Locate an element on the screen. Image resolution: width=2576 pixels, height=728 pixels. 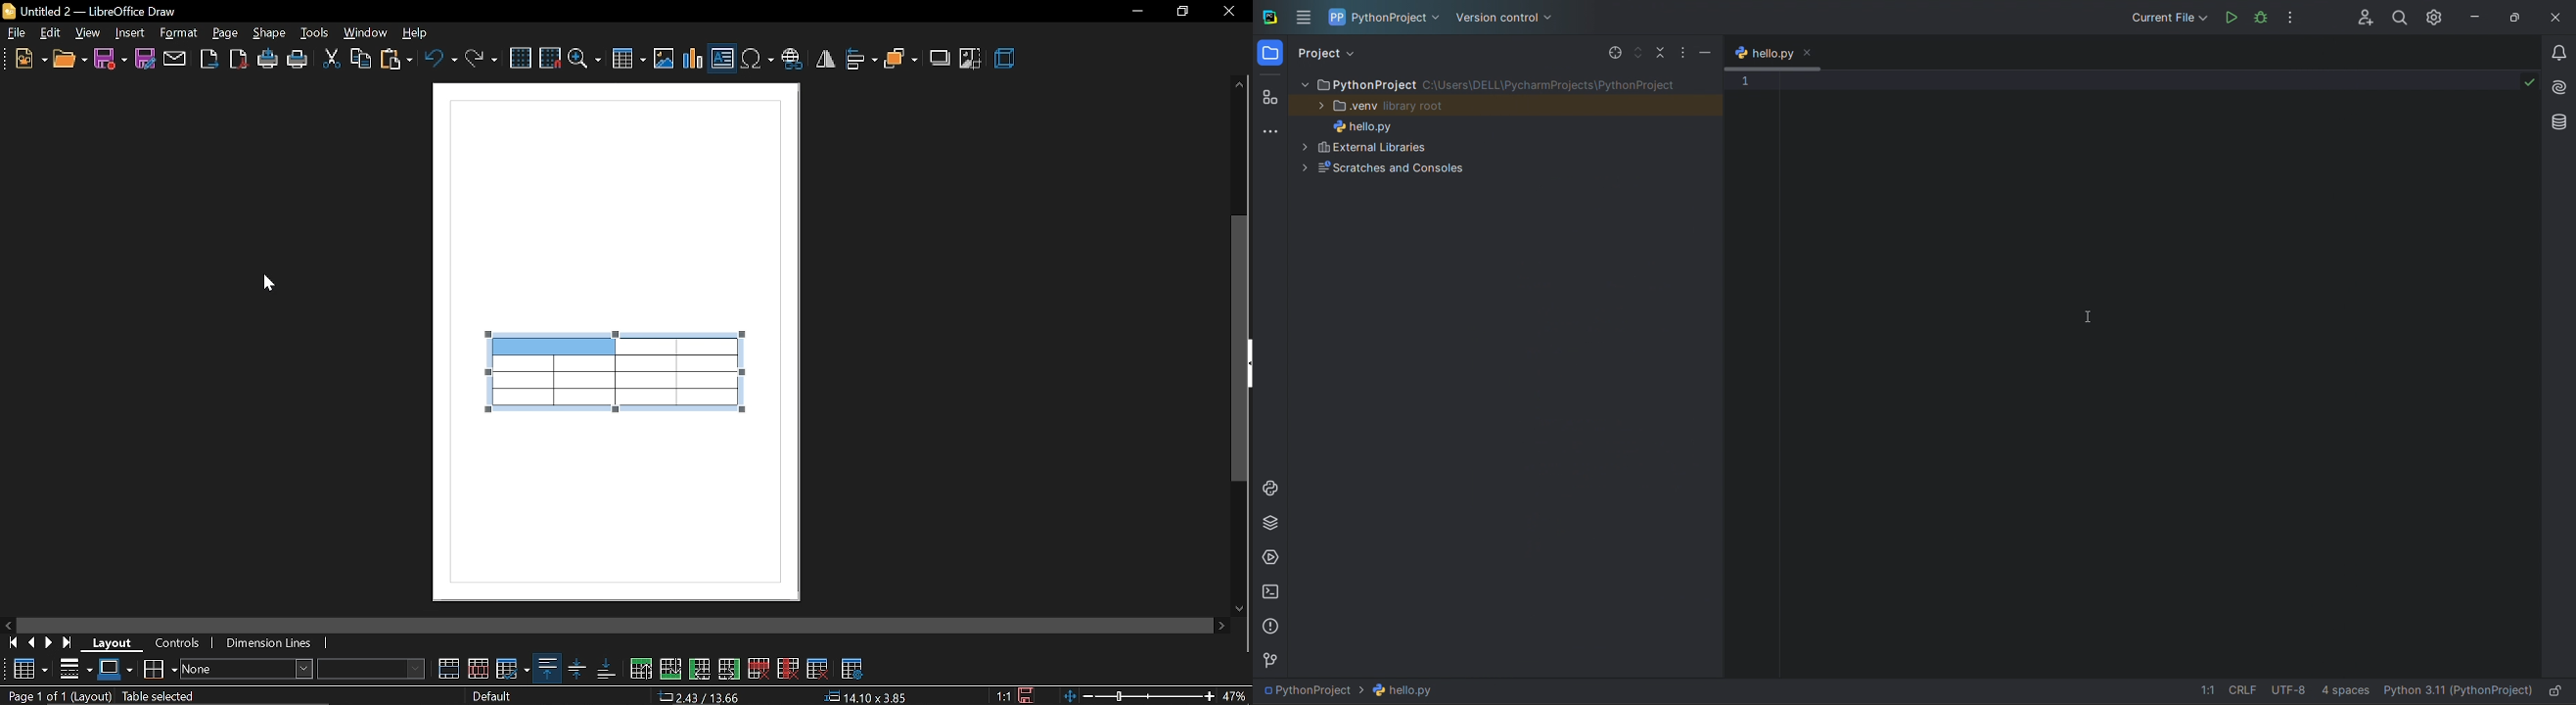
go to last page is located at coordinates (70, 643).